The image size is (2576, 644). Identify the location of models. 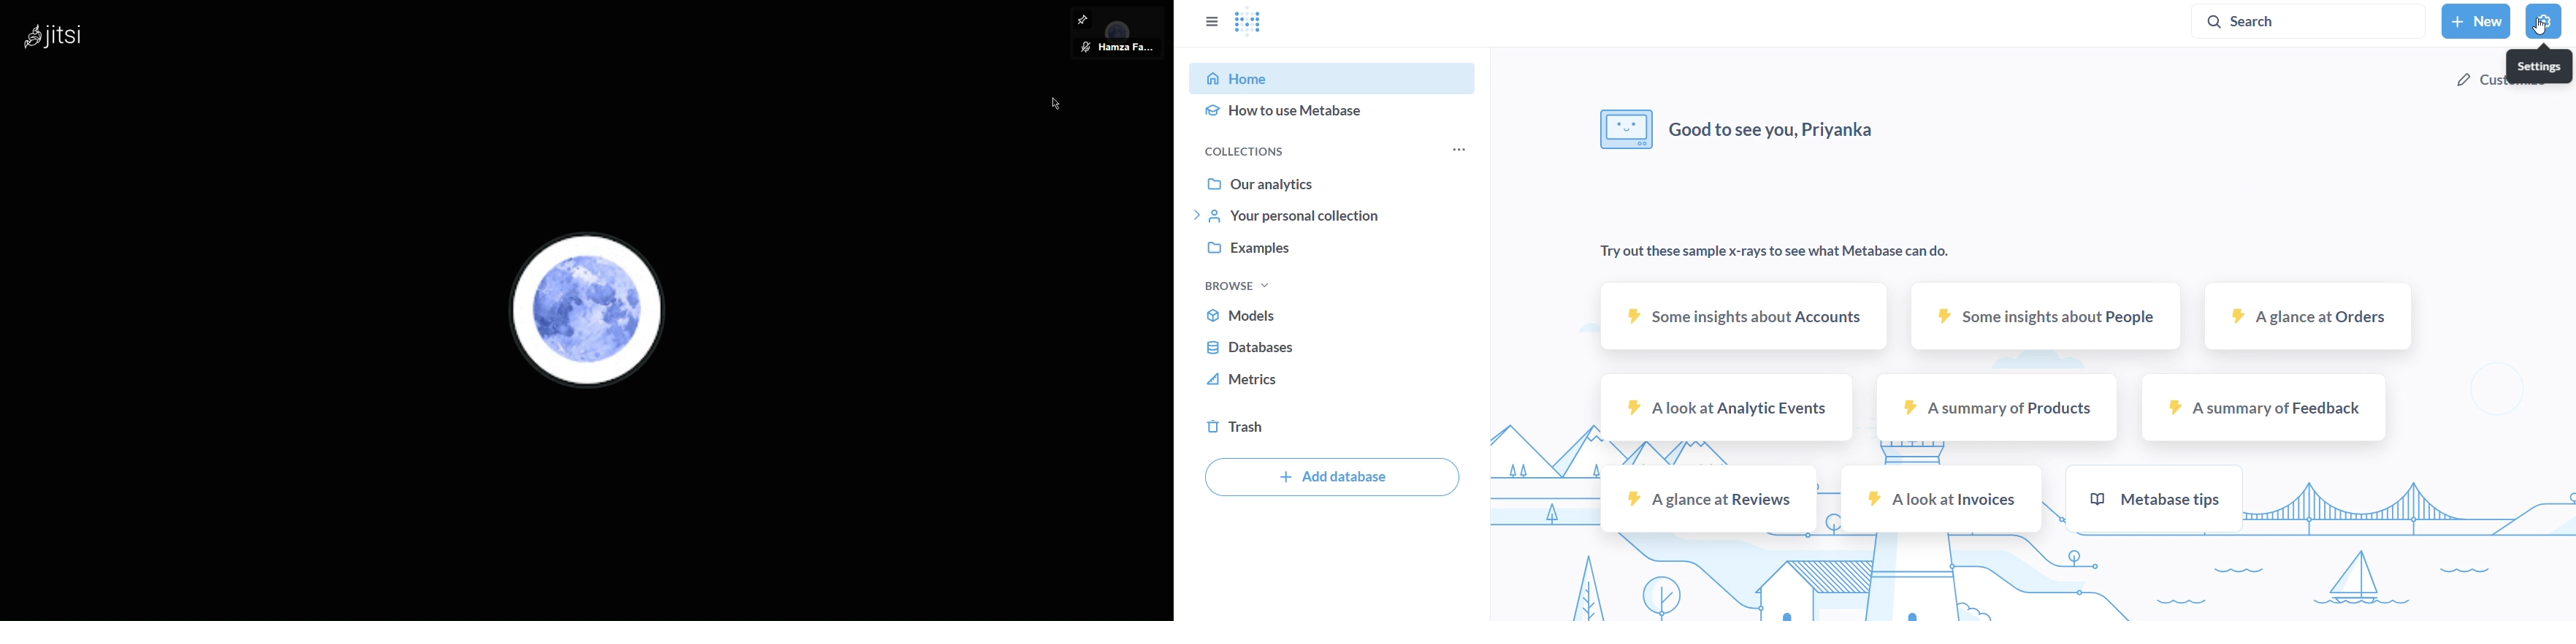
(1332, 312).